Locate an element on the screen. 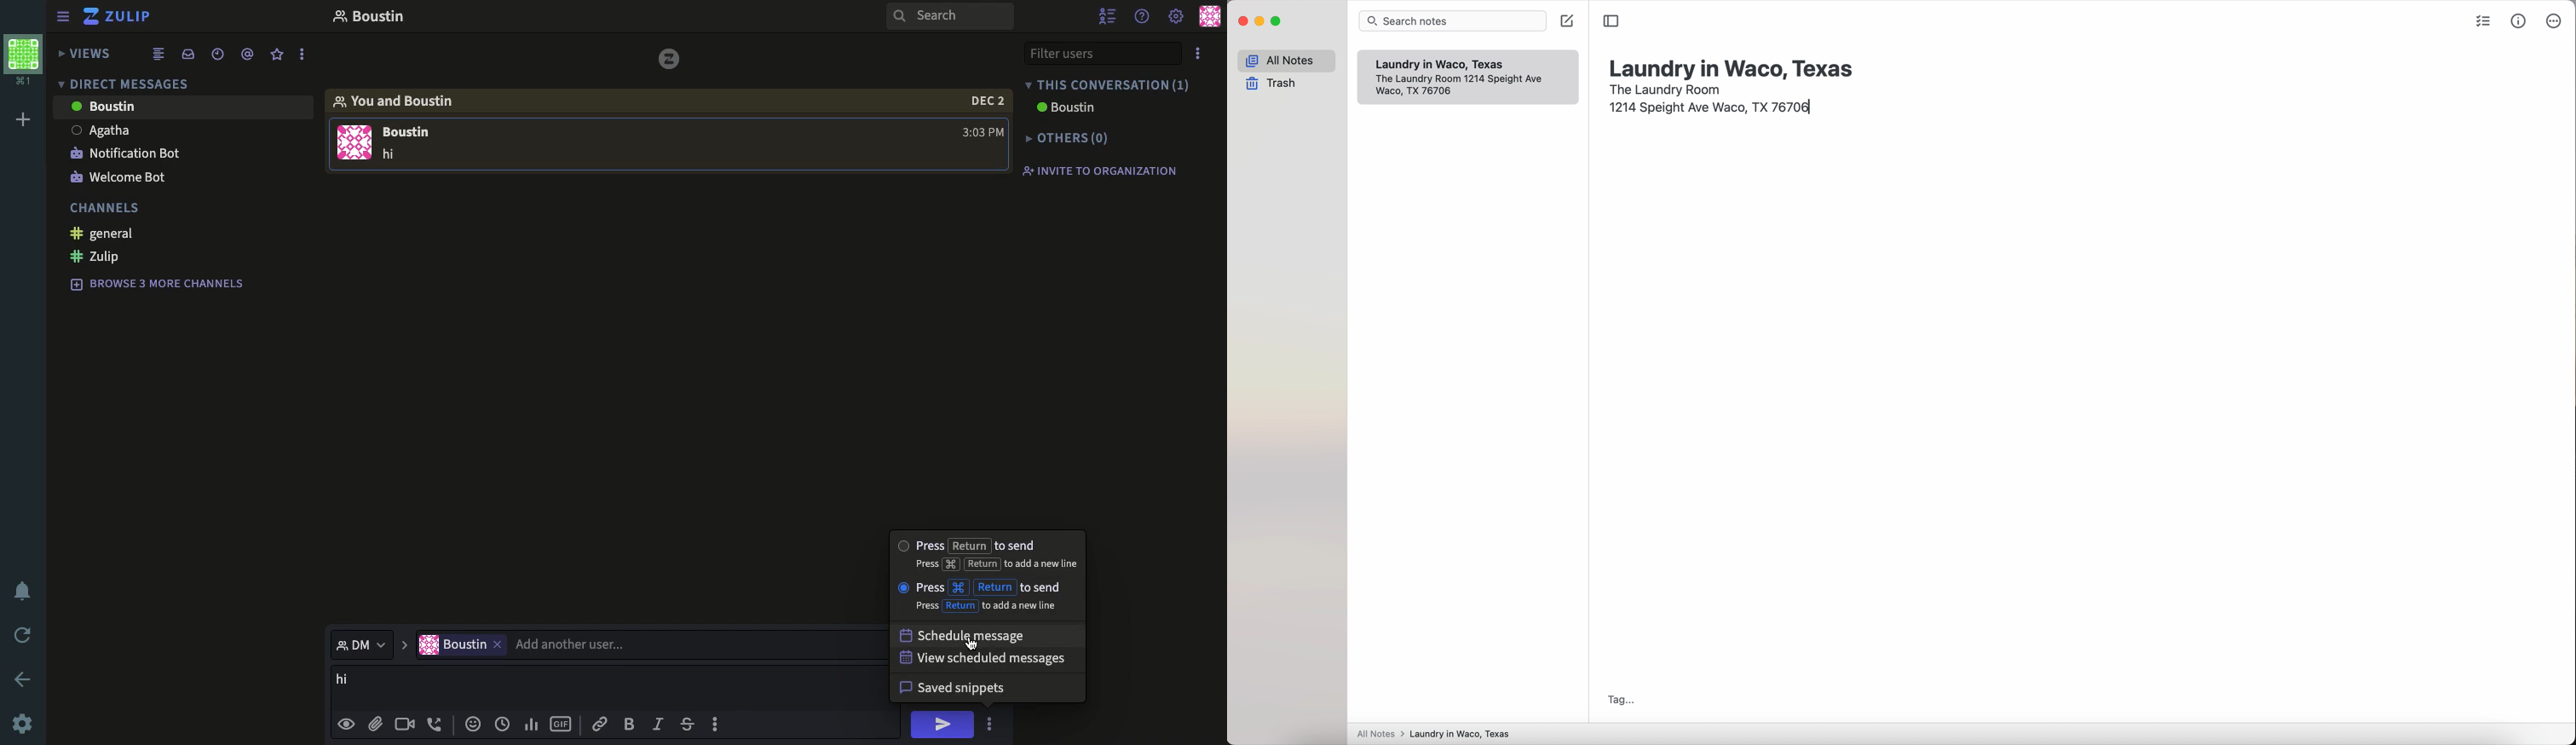 This screenshot has width=2576, height=756. laundry in Waco, Texas is located at coordinates (1733, 64).